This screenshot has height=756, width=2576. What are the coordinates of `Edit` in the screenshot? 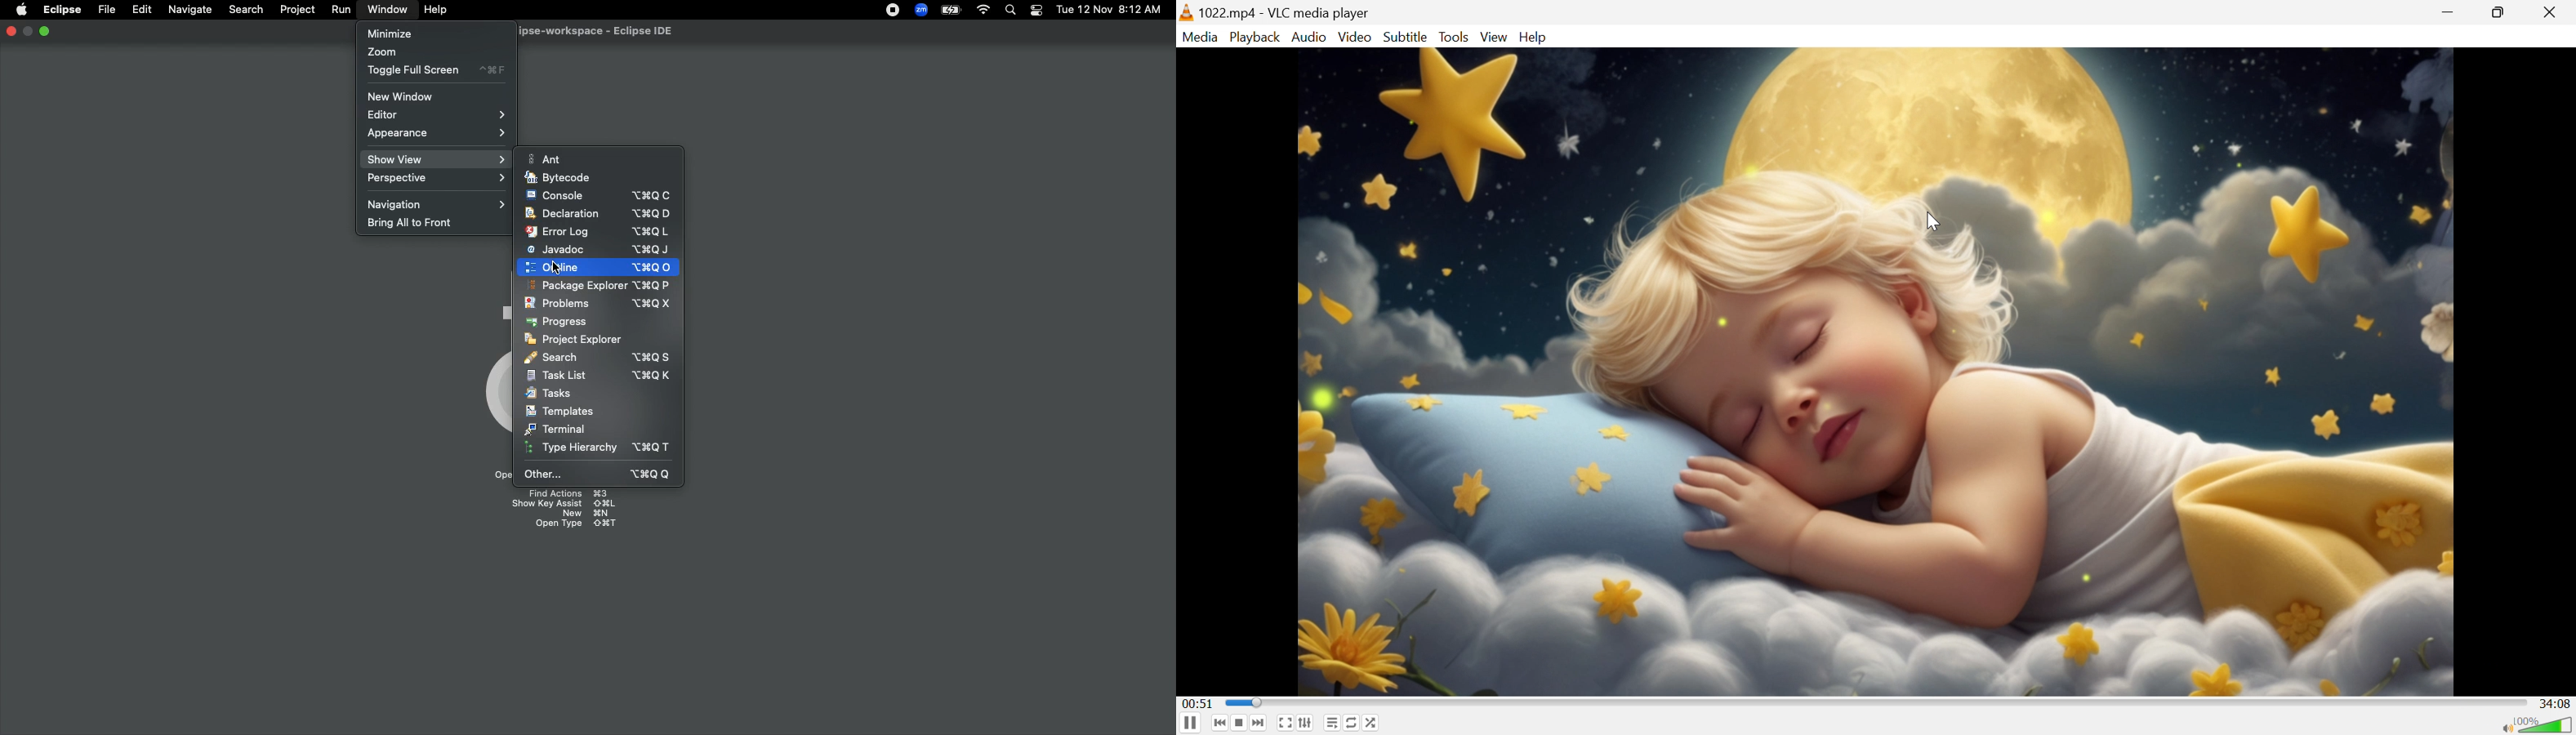 It's located at (140, 8).